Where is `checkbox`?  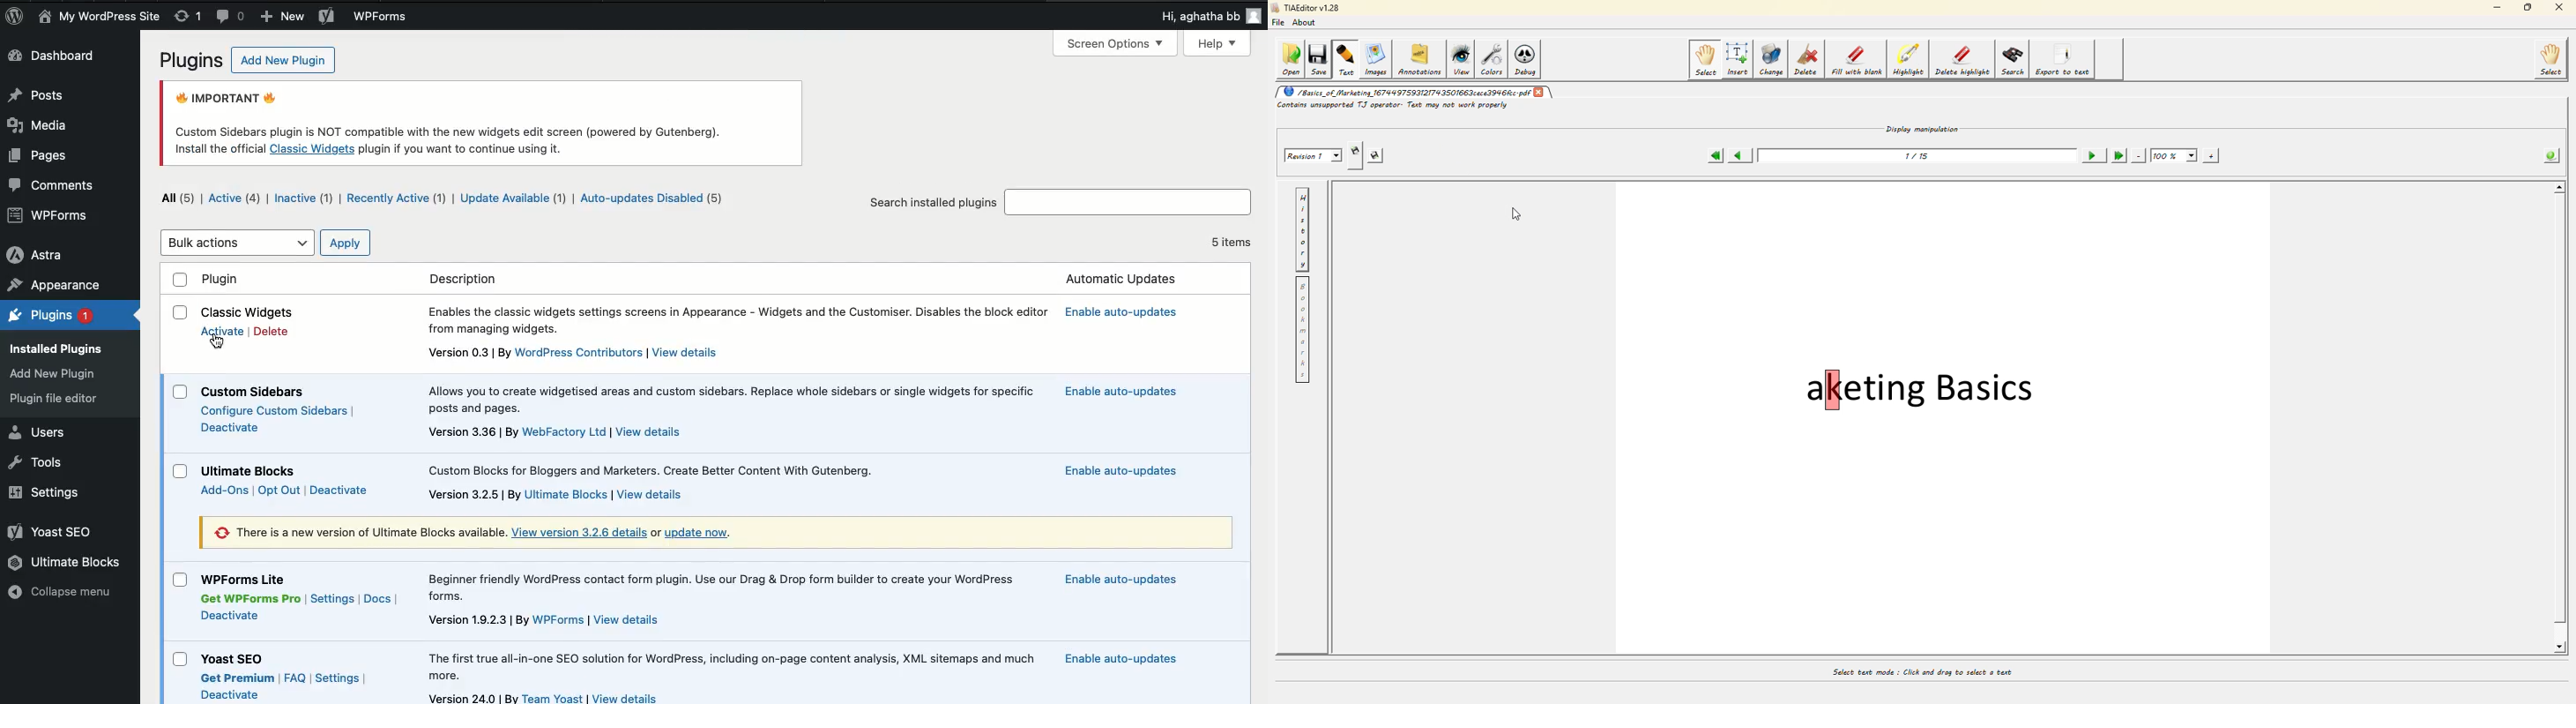
checkbox is located at coordinates (181, 471).